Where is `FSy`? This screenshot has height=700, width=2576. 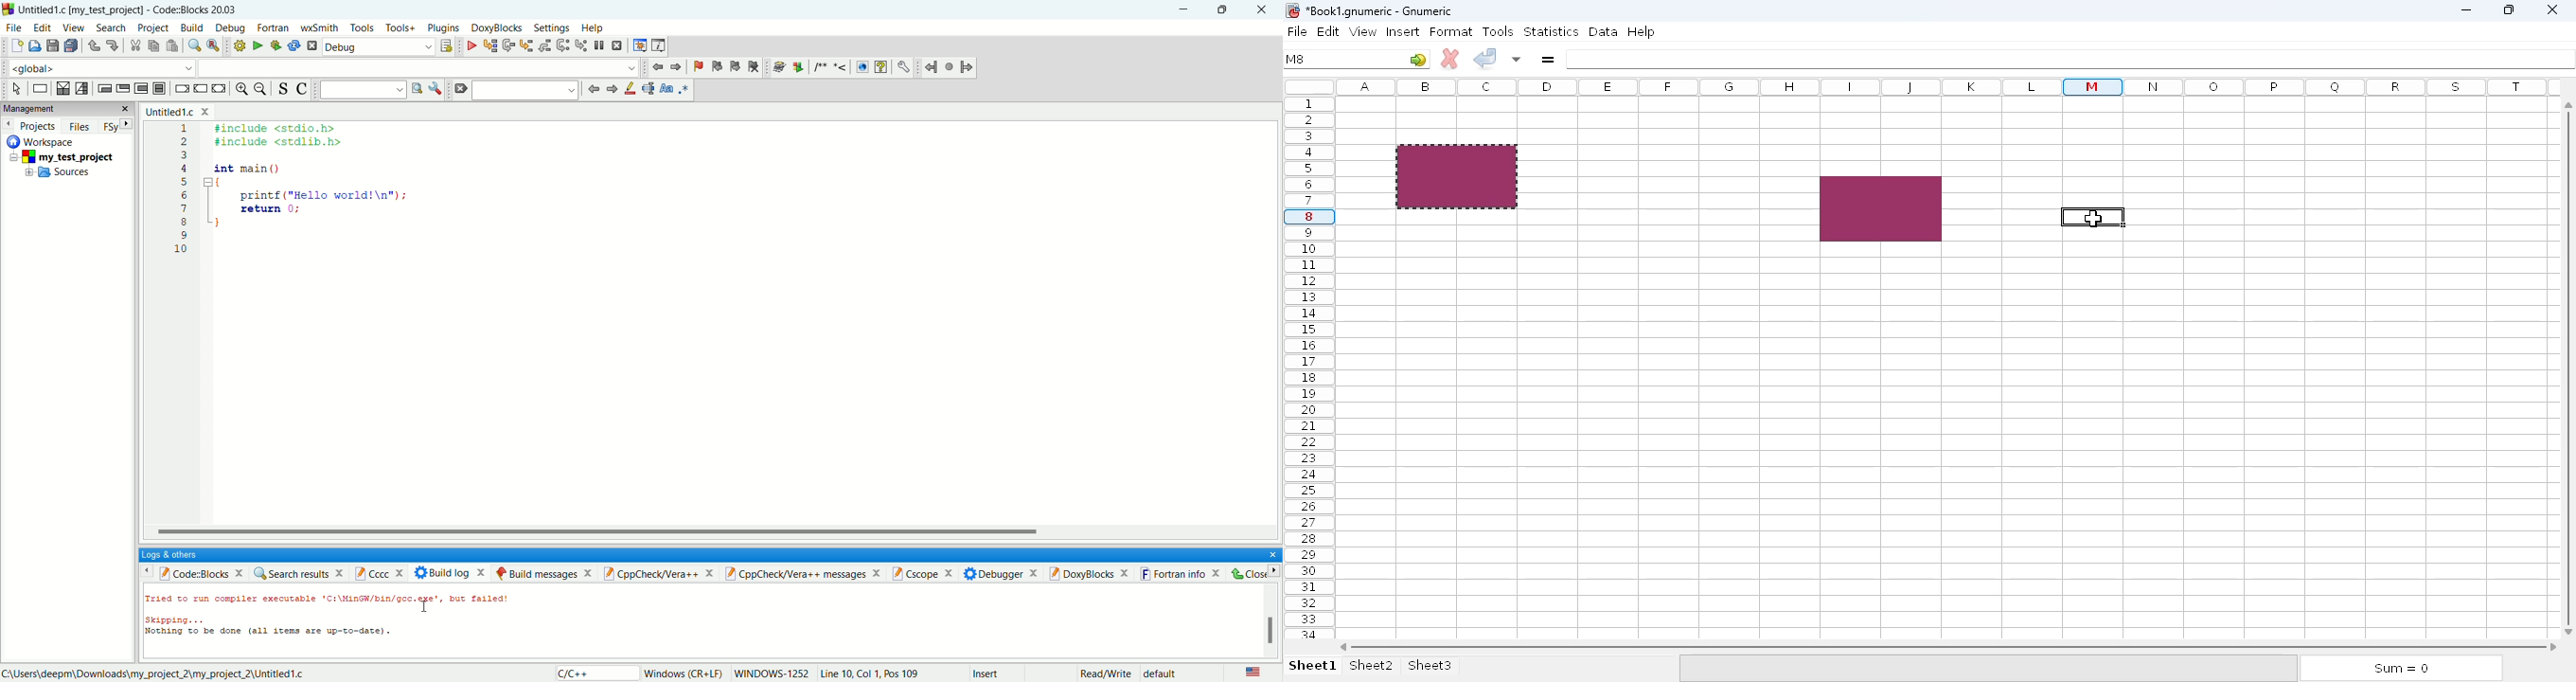
FSy is located at coordinates (116, 126).